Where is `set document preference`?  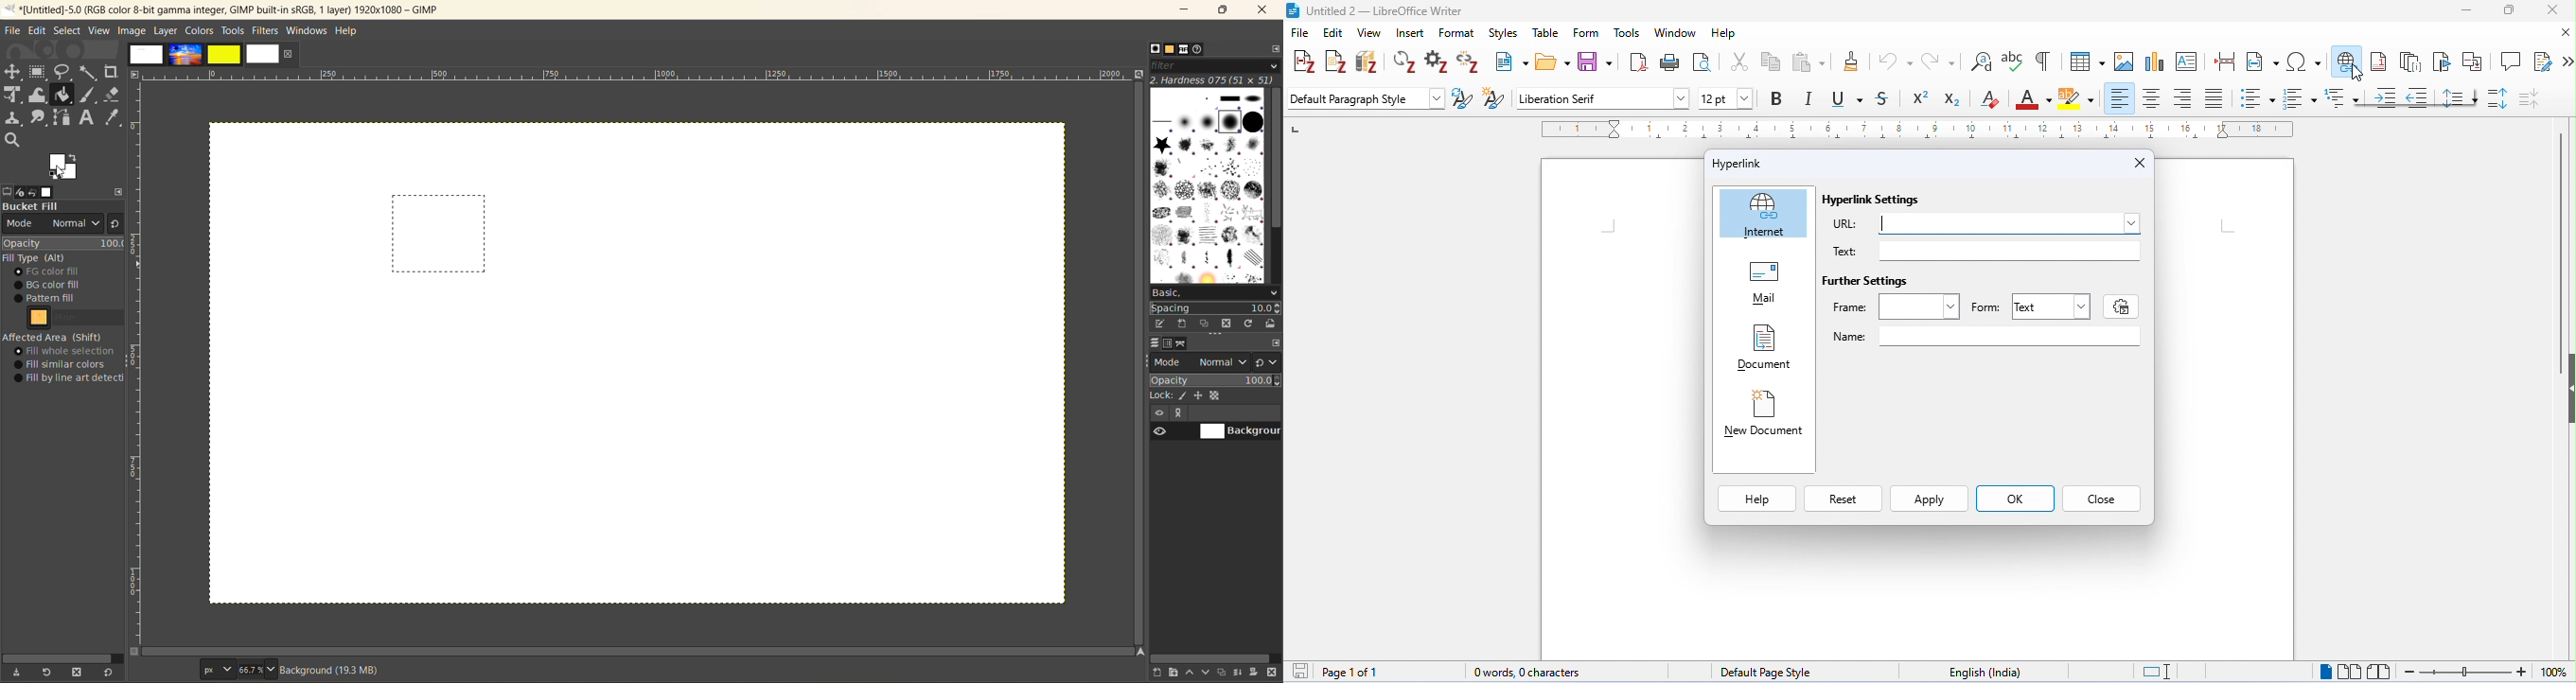 set document preference is located at coordinates (1438, 61).